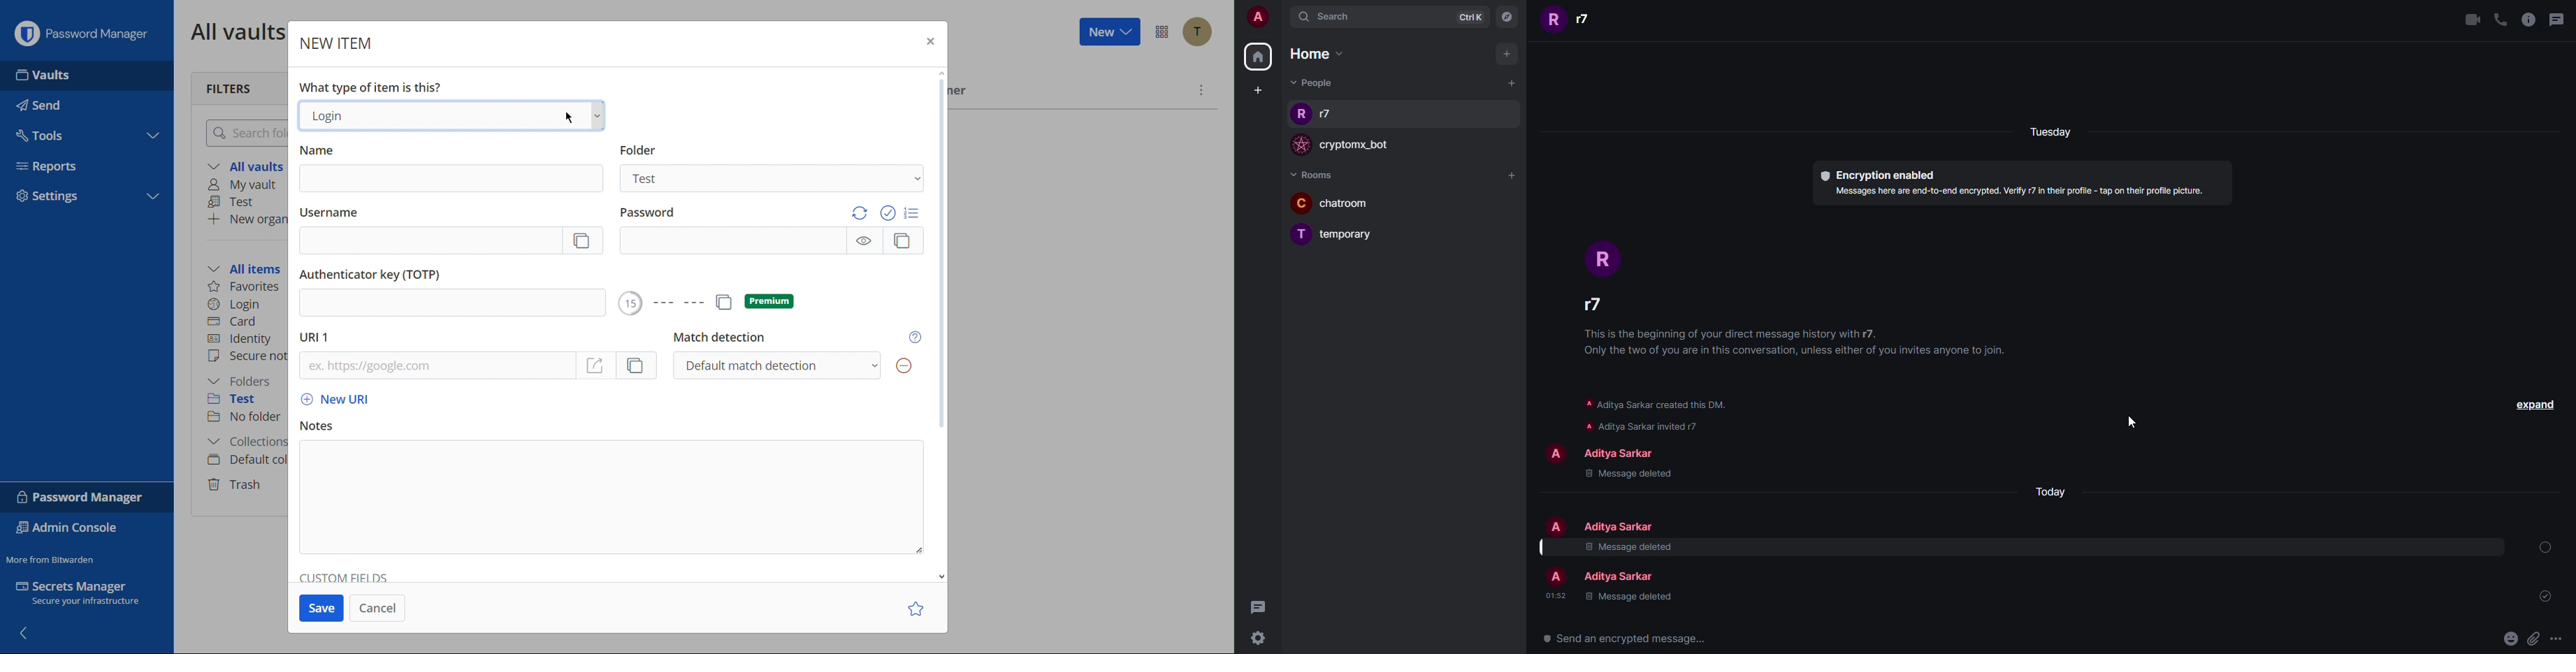  What do you see at coordinates (1331, 115) in the screenshot?
I see `people` at bounding box center [1331, 115].